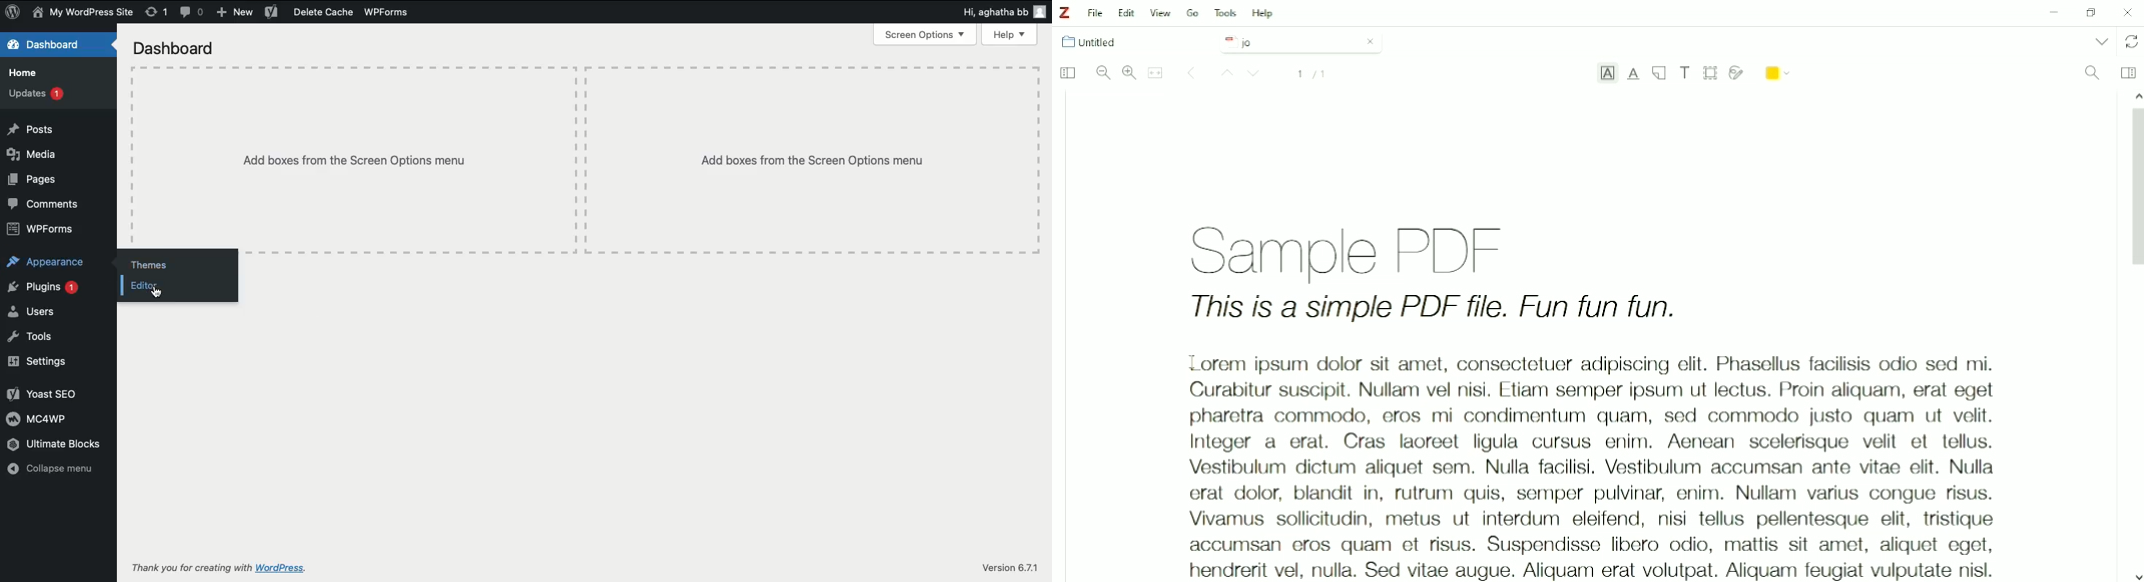 This screenshot has height=588, width=2156. Describe the element at coordinates (1286, 43) in the screenshot. I see `jo` at that location.